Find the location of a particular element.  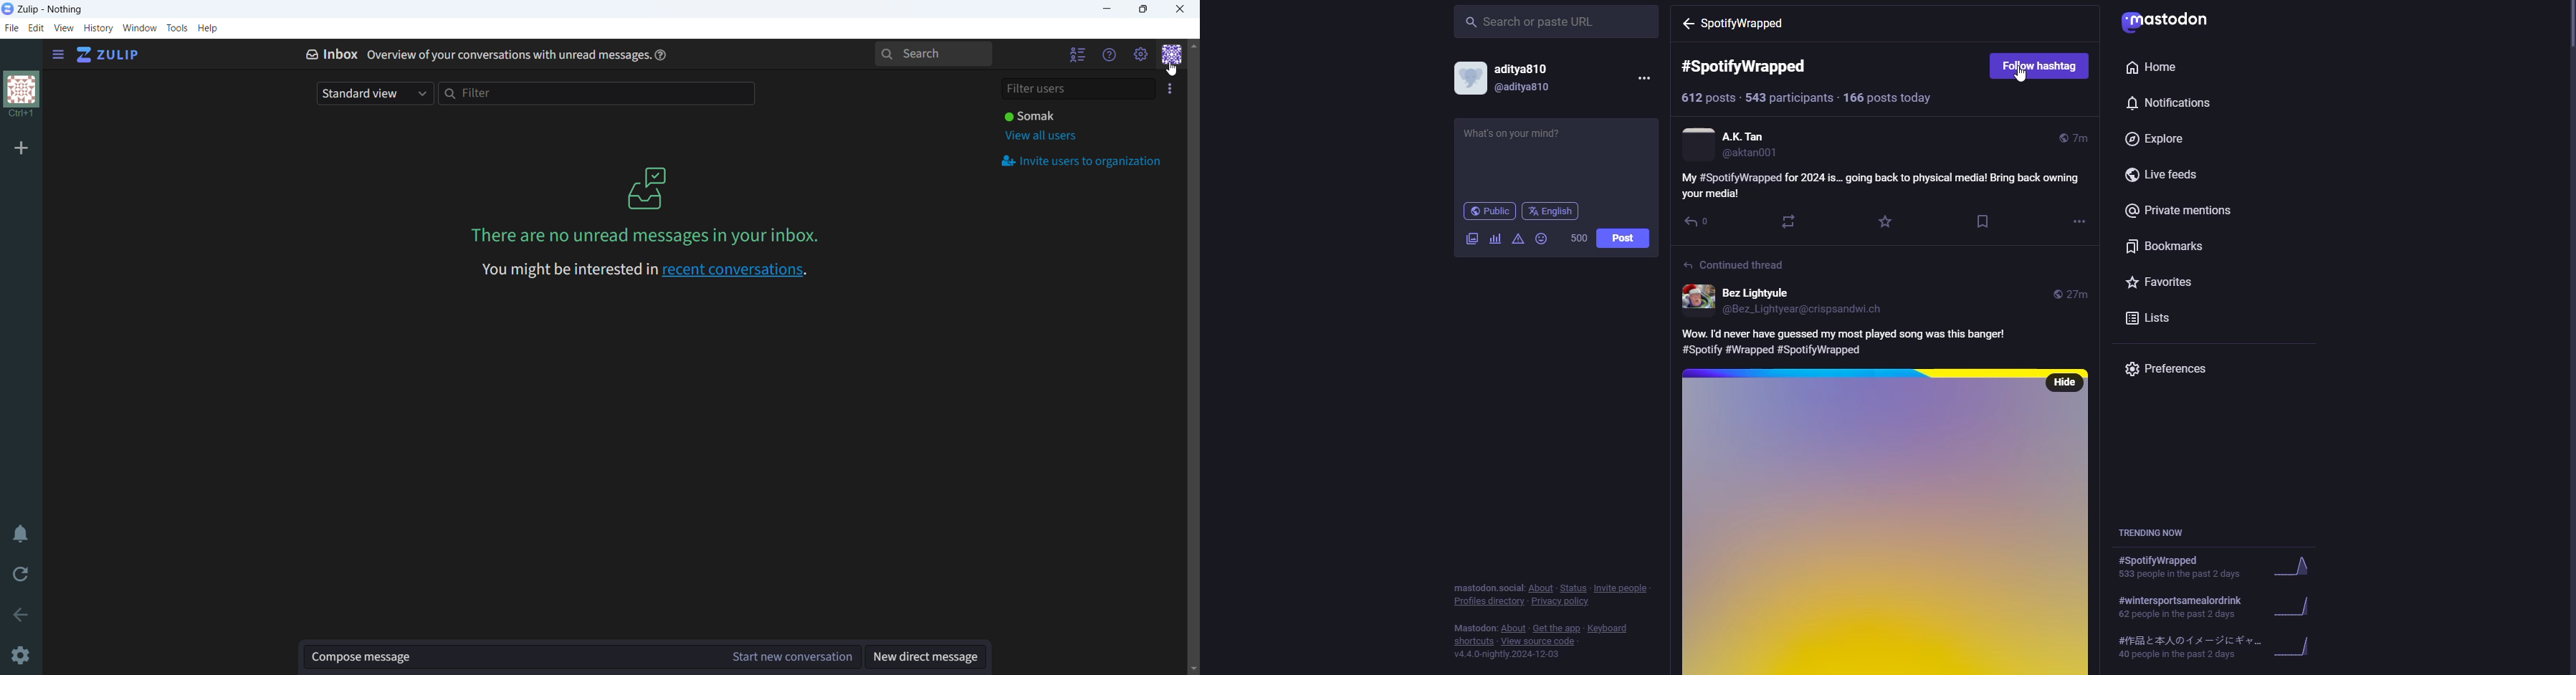

view all users is located at coordinates (1041, 135).